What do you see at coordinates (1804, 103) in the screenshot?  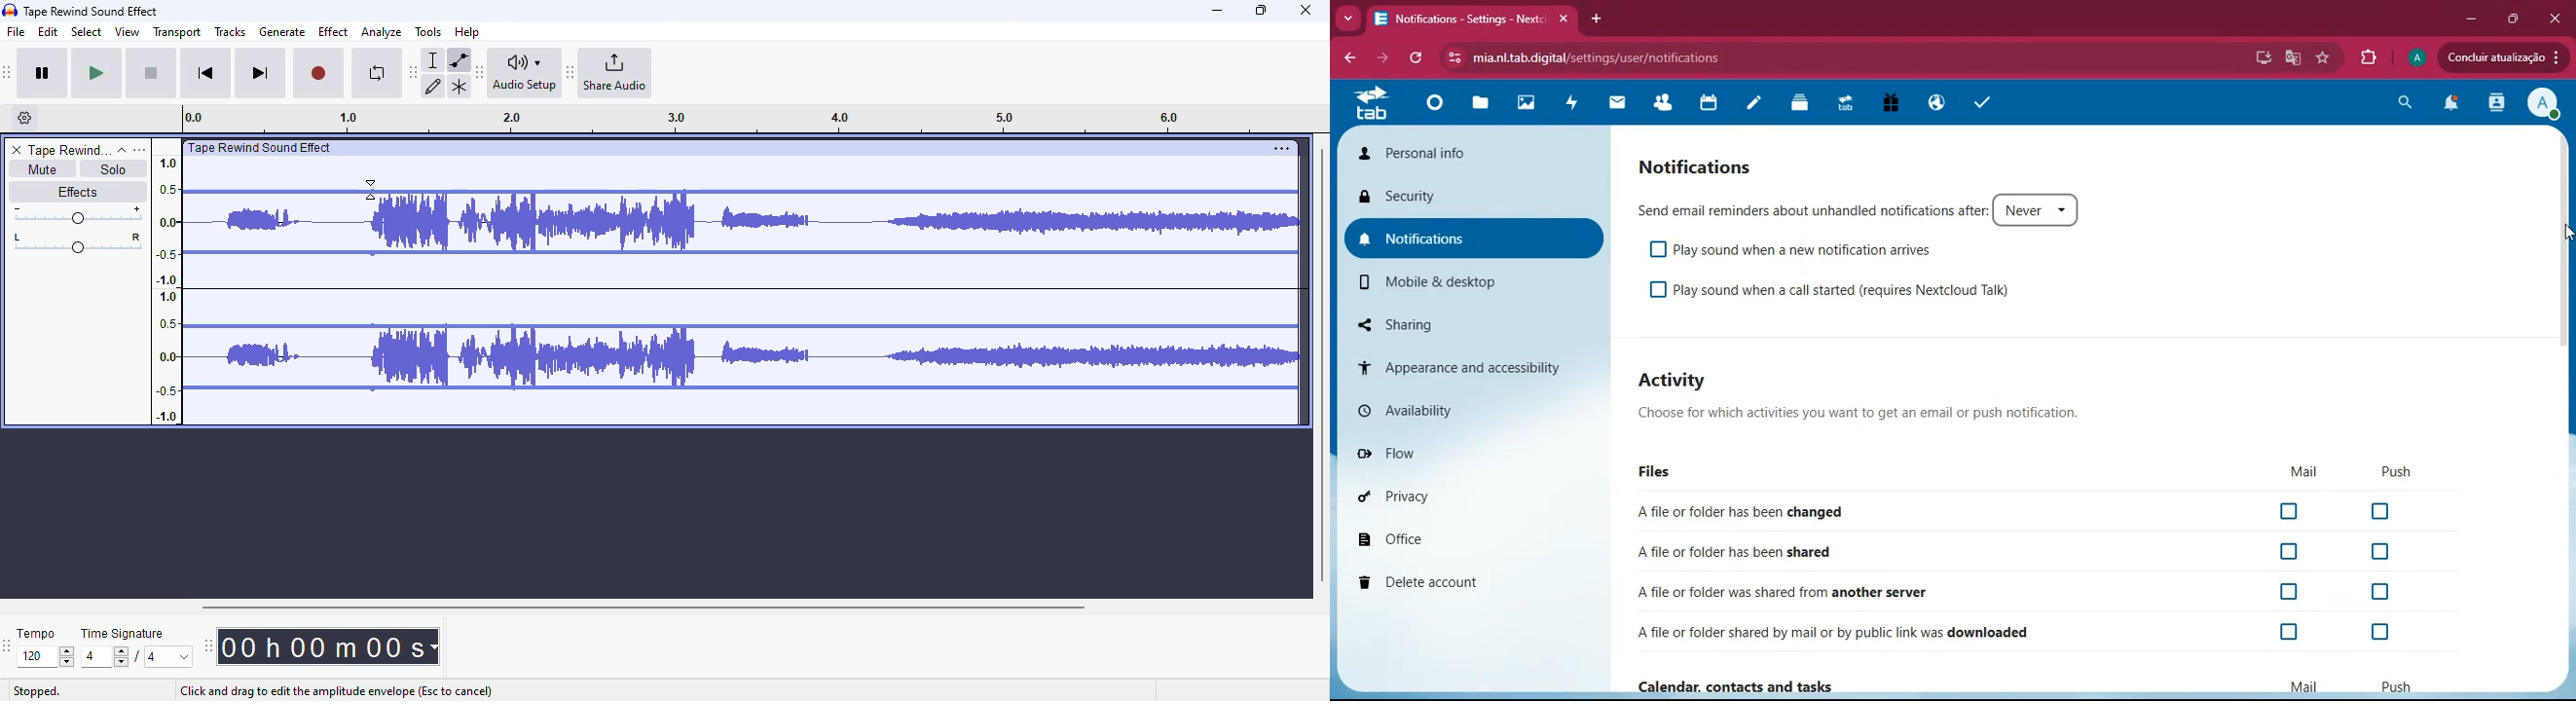 I see `layers` at bounding box center [1804, 103].